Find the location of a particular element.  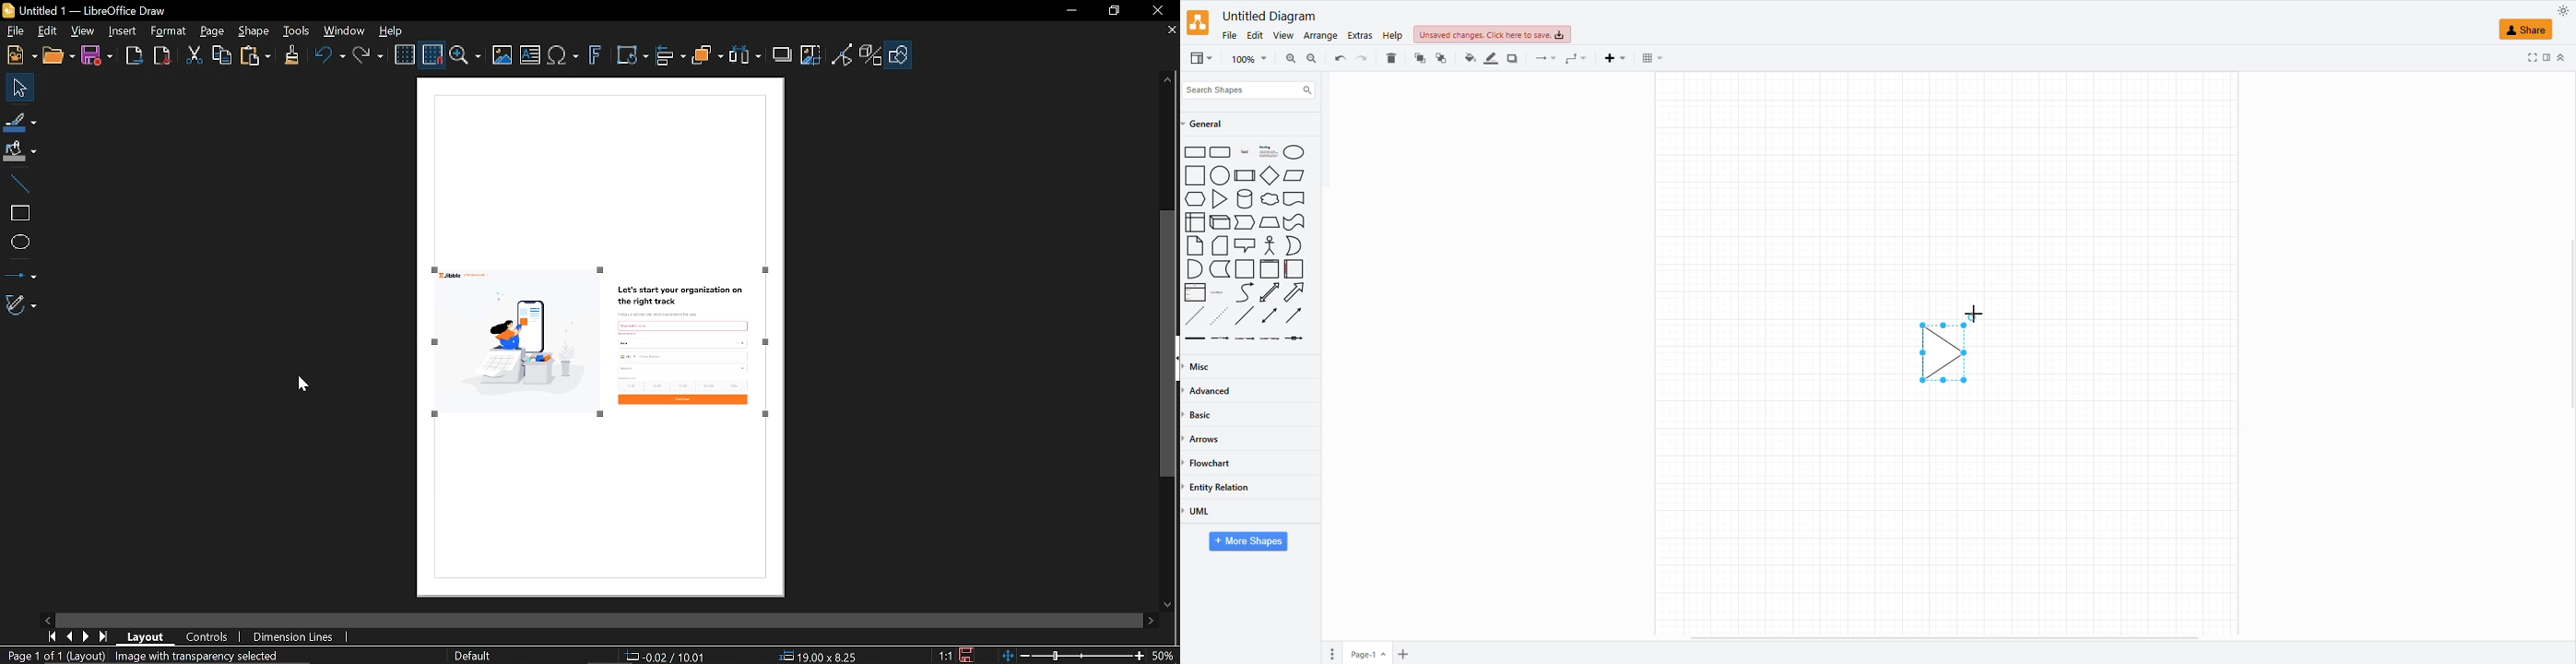

Copy is located at coordinates (222, 56).